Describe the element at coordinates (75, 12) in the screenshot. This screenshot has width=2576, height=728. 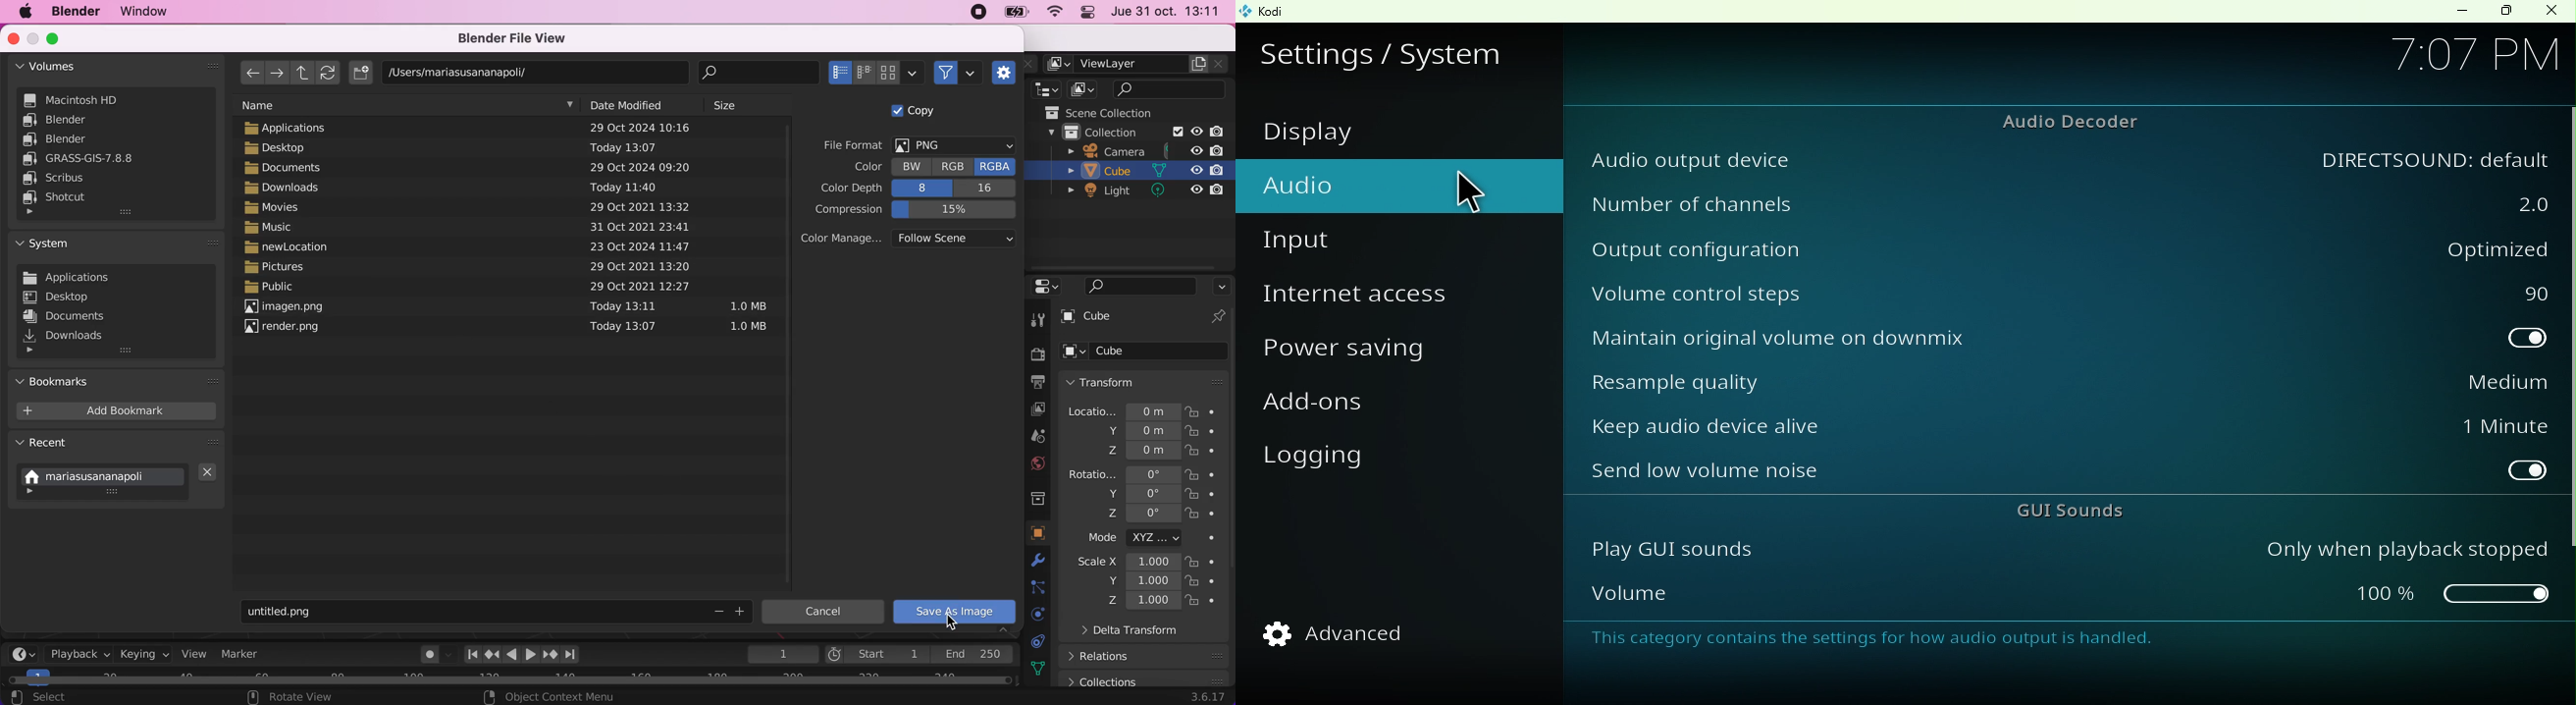
I see `blender` at that location.